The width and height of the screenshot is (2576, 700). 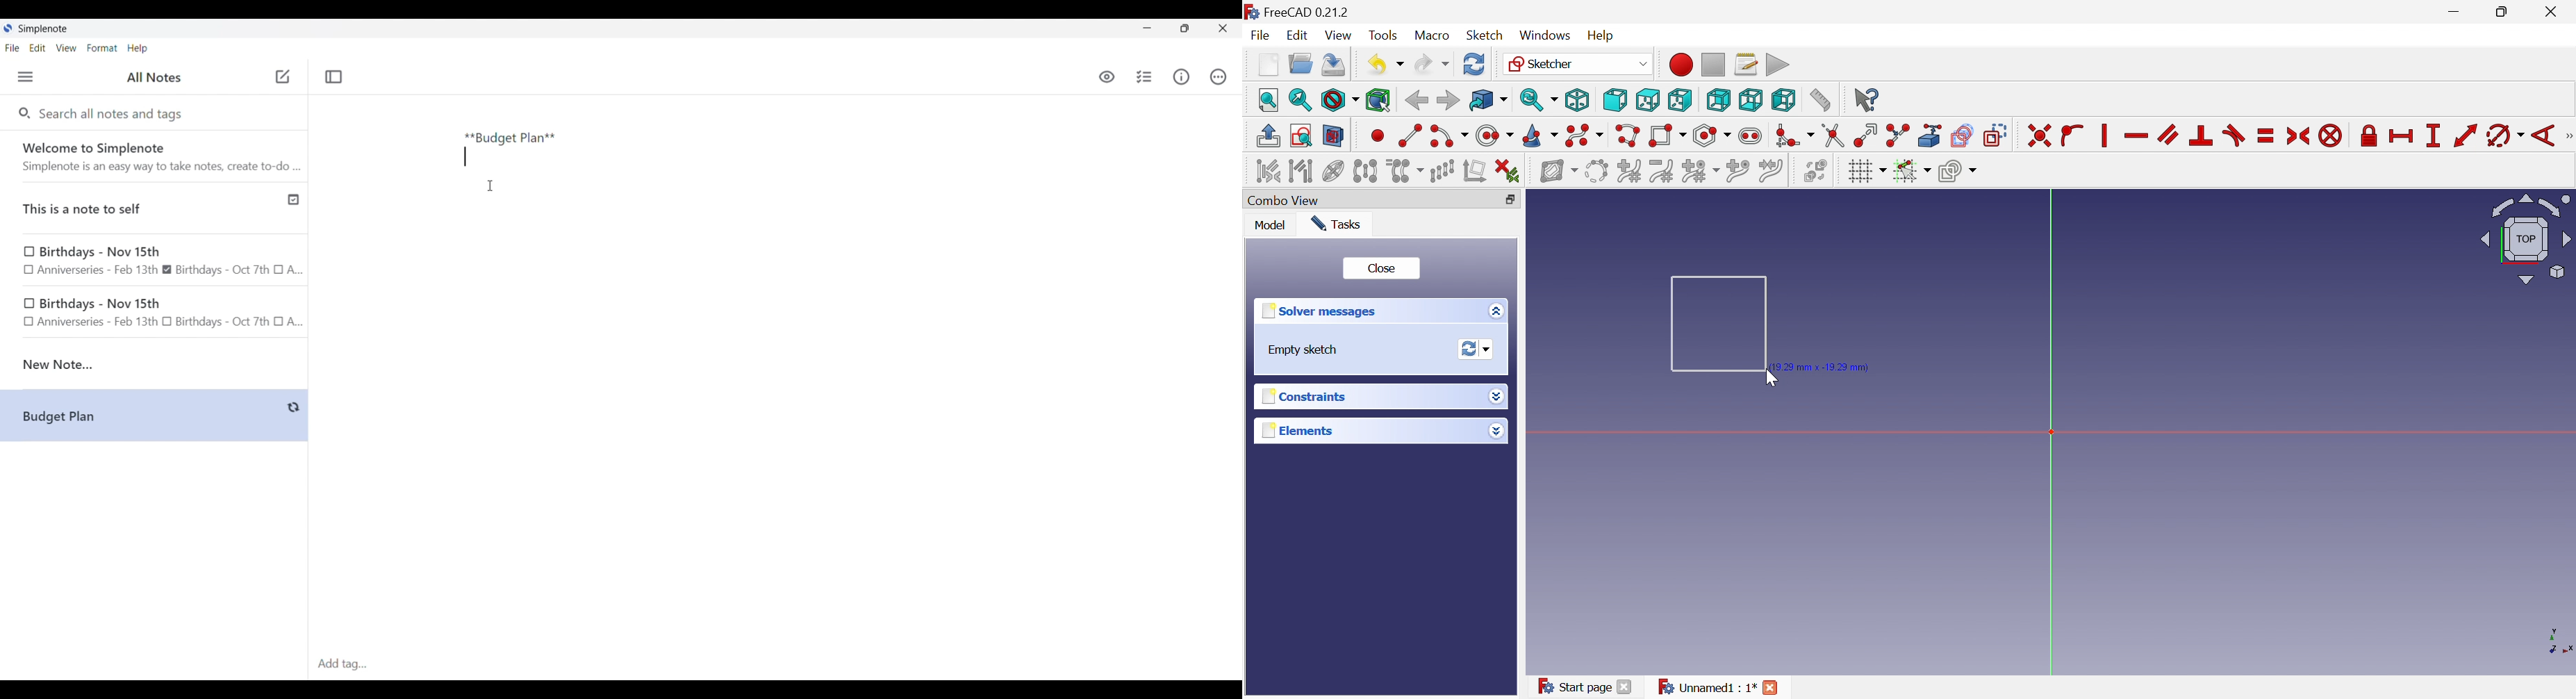 I want to click on Text line moved down, so click(x=465, y=157).